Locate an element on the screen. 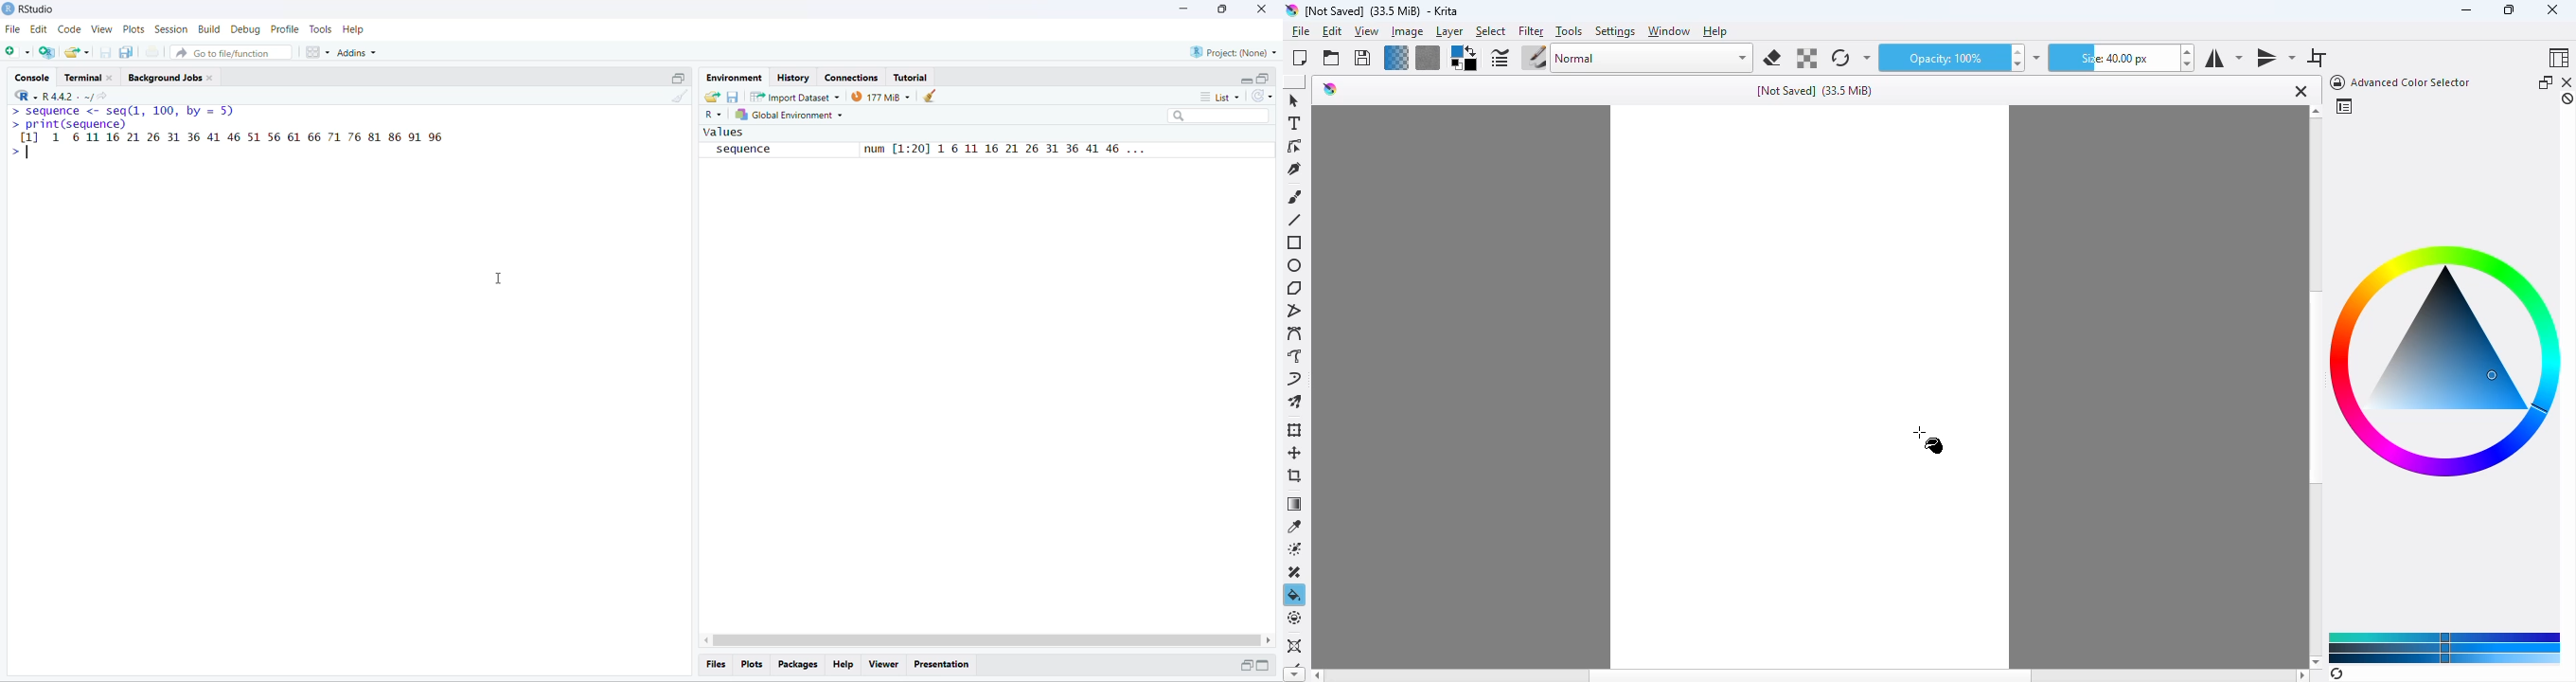  plots is located at coordinates (134, 29).